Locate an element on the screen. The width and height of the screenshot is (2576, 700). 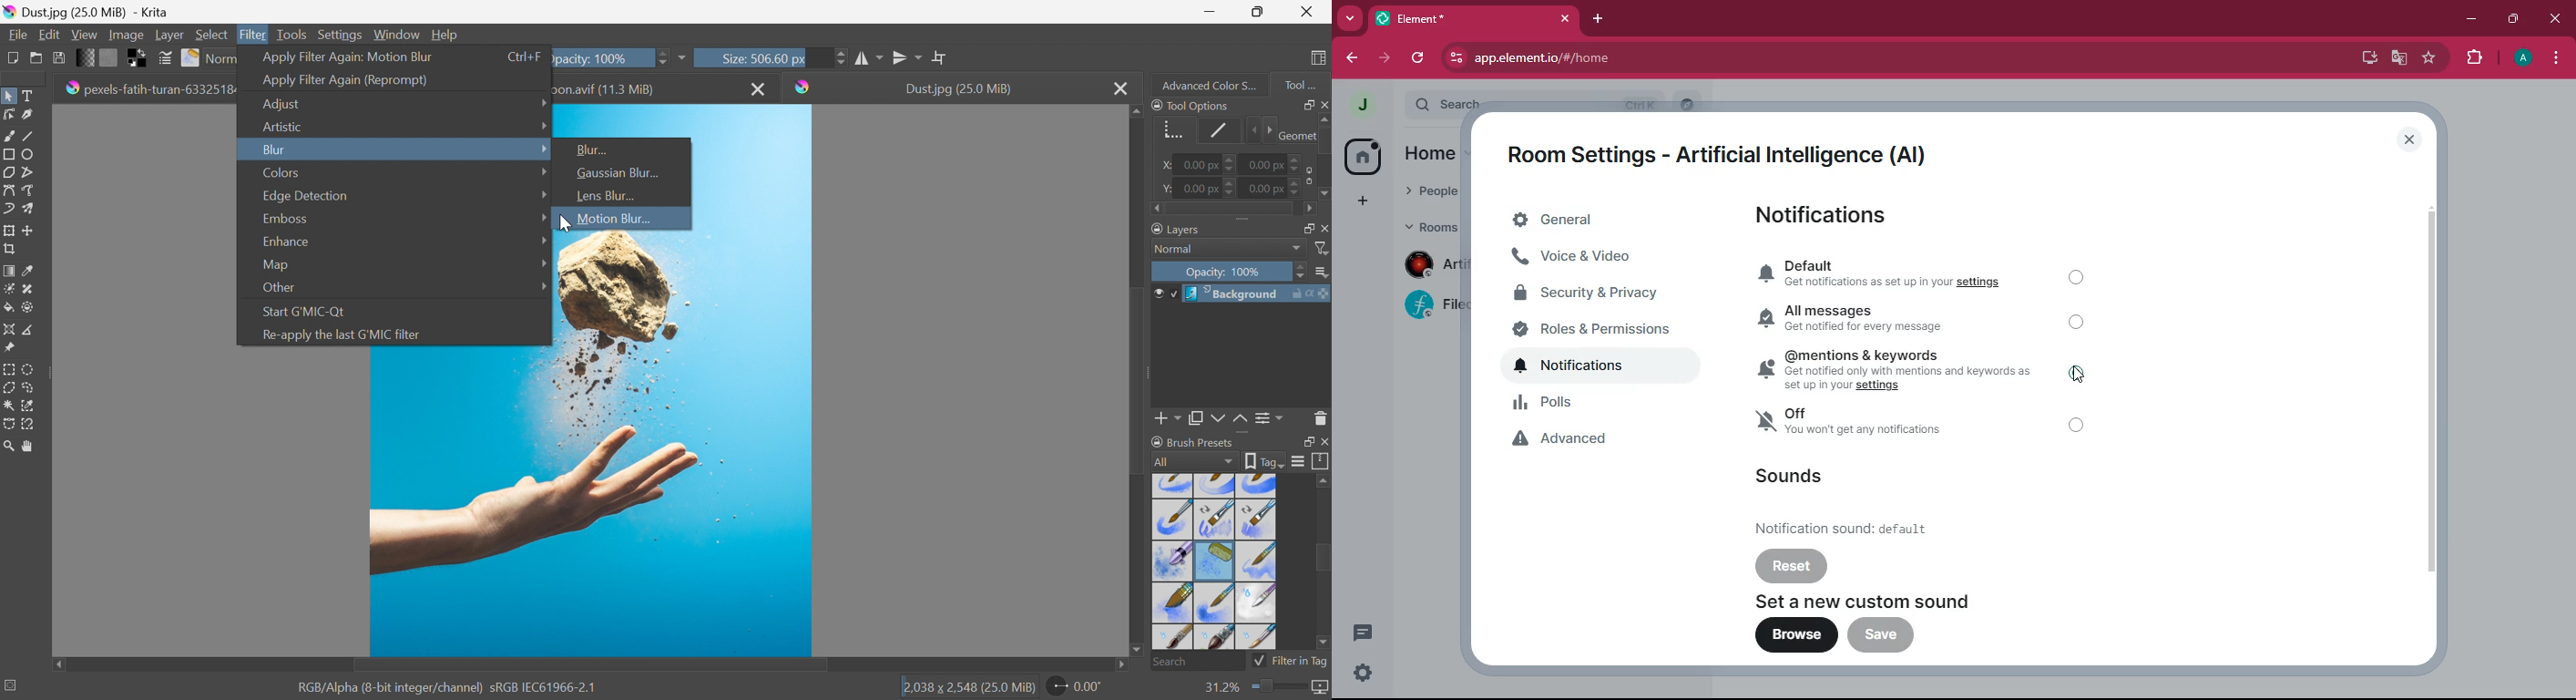
Polyline tool is located at coordinates (33, 171).